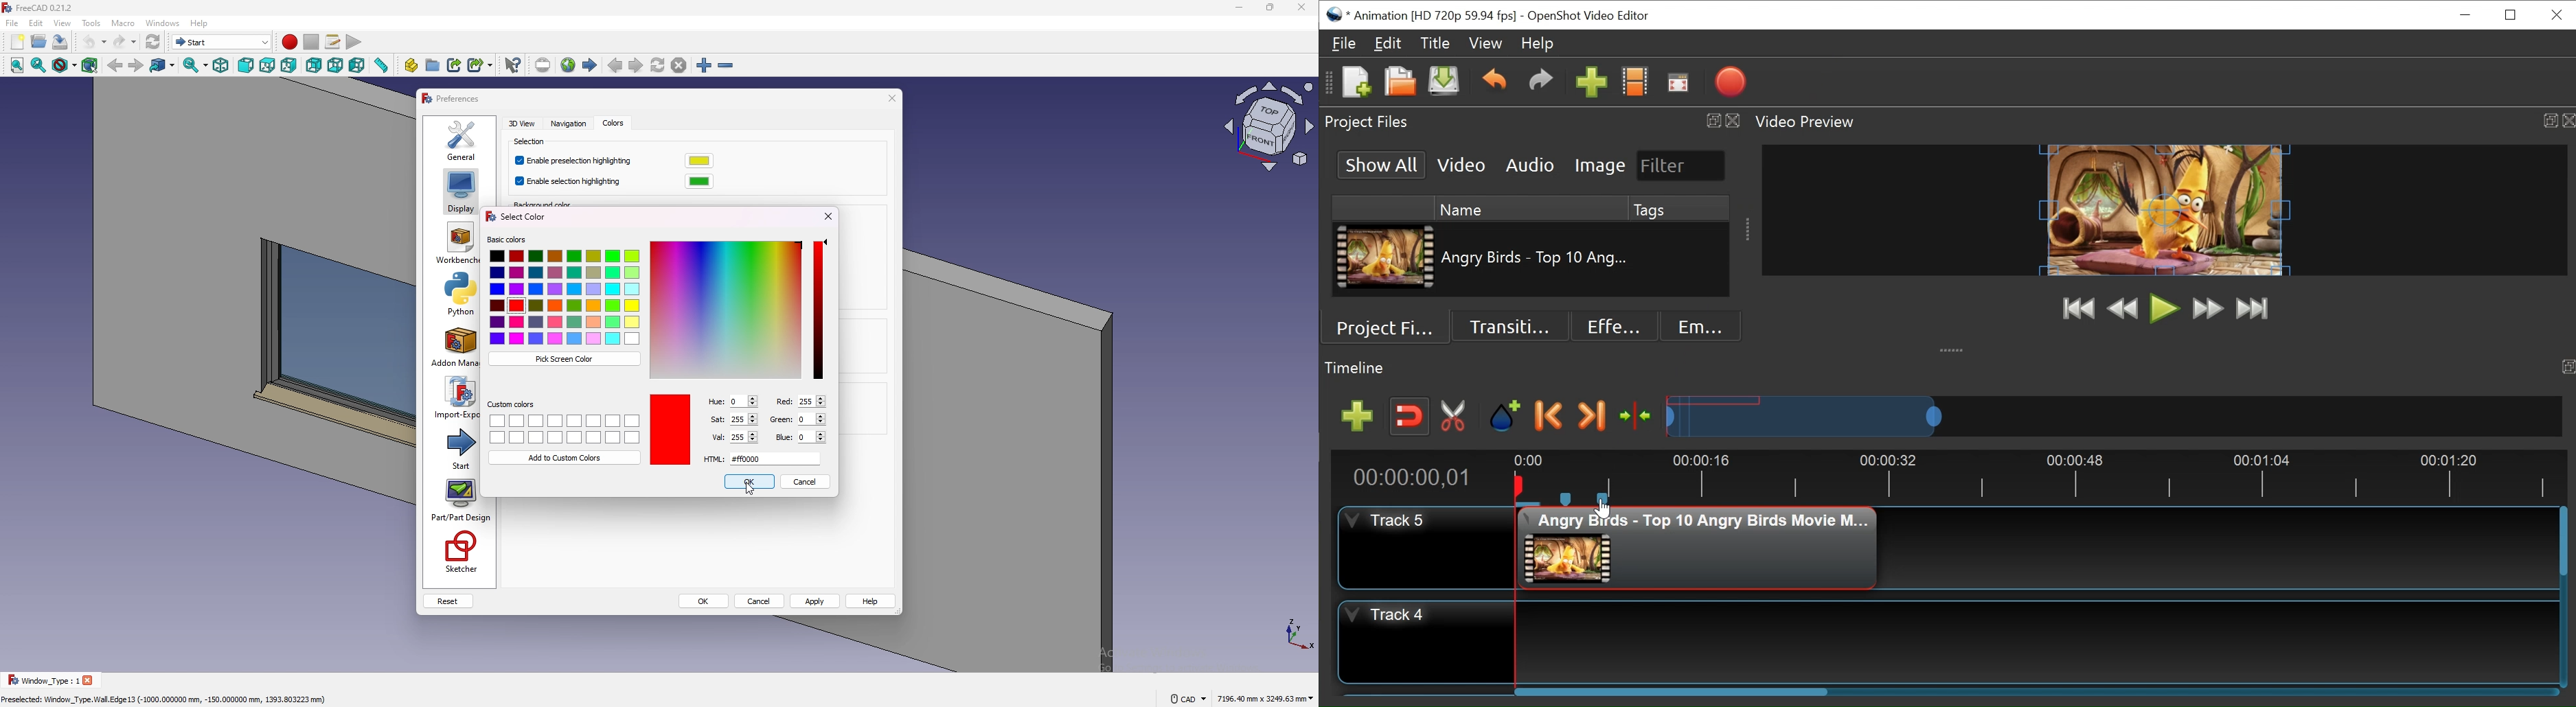 Image resolution: width=2576 pixels, height=728 pixels. What do you see at coordinates (576, 161) in the screenshot?
I see `enable preselection highlighting` at bounding box center [576, 161].